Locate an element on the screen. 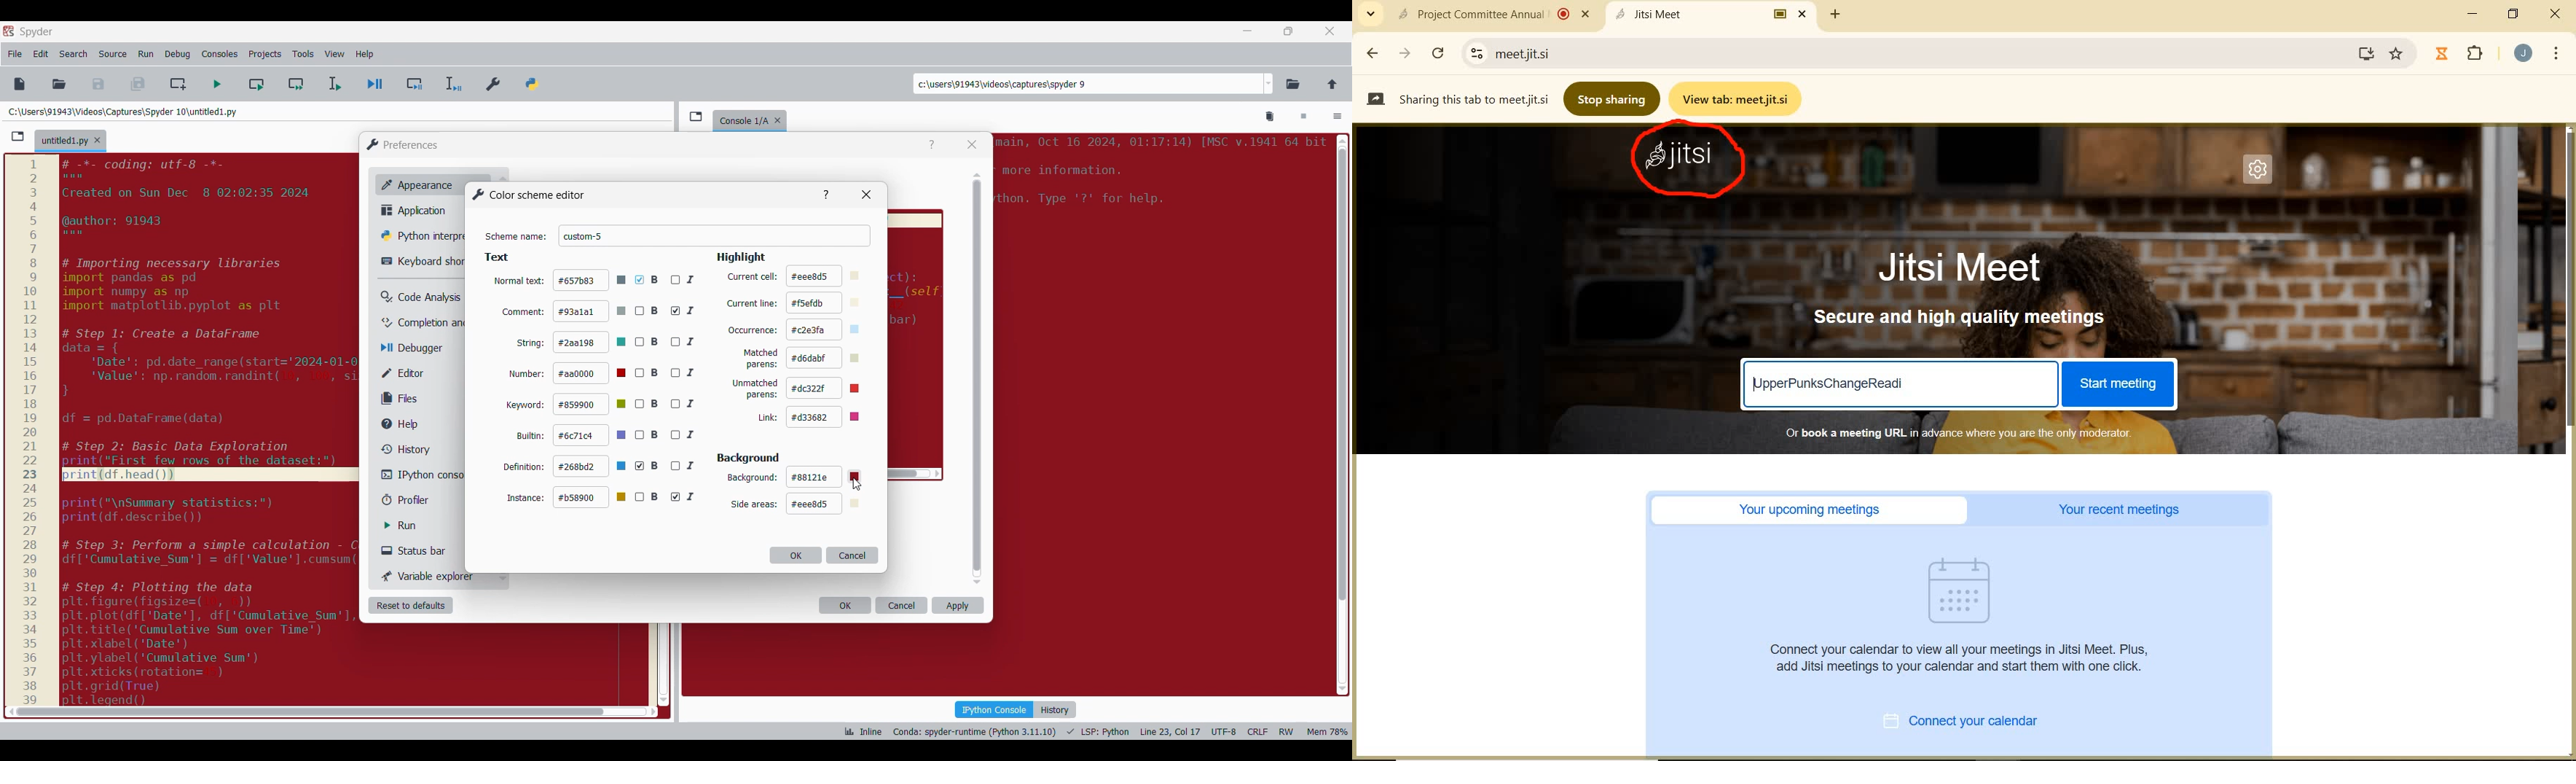 Image resolution: width=2576 pixels, height=784 pixels. Preferences is located at coordinates (494, 81).